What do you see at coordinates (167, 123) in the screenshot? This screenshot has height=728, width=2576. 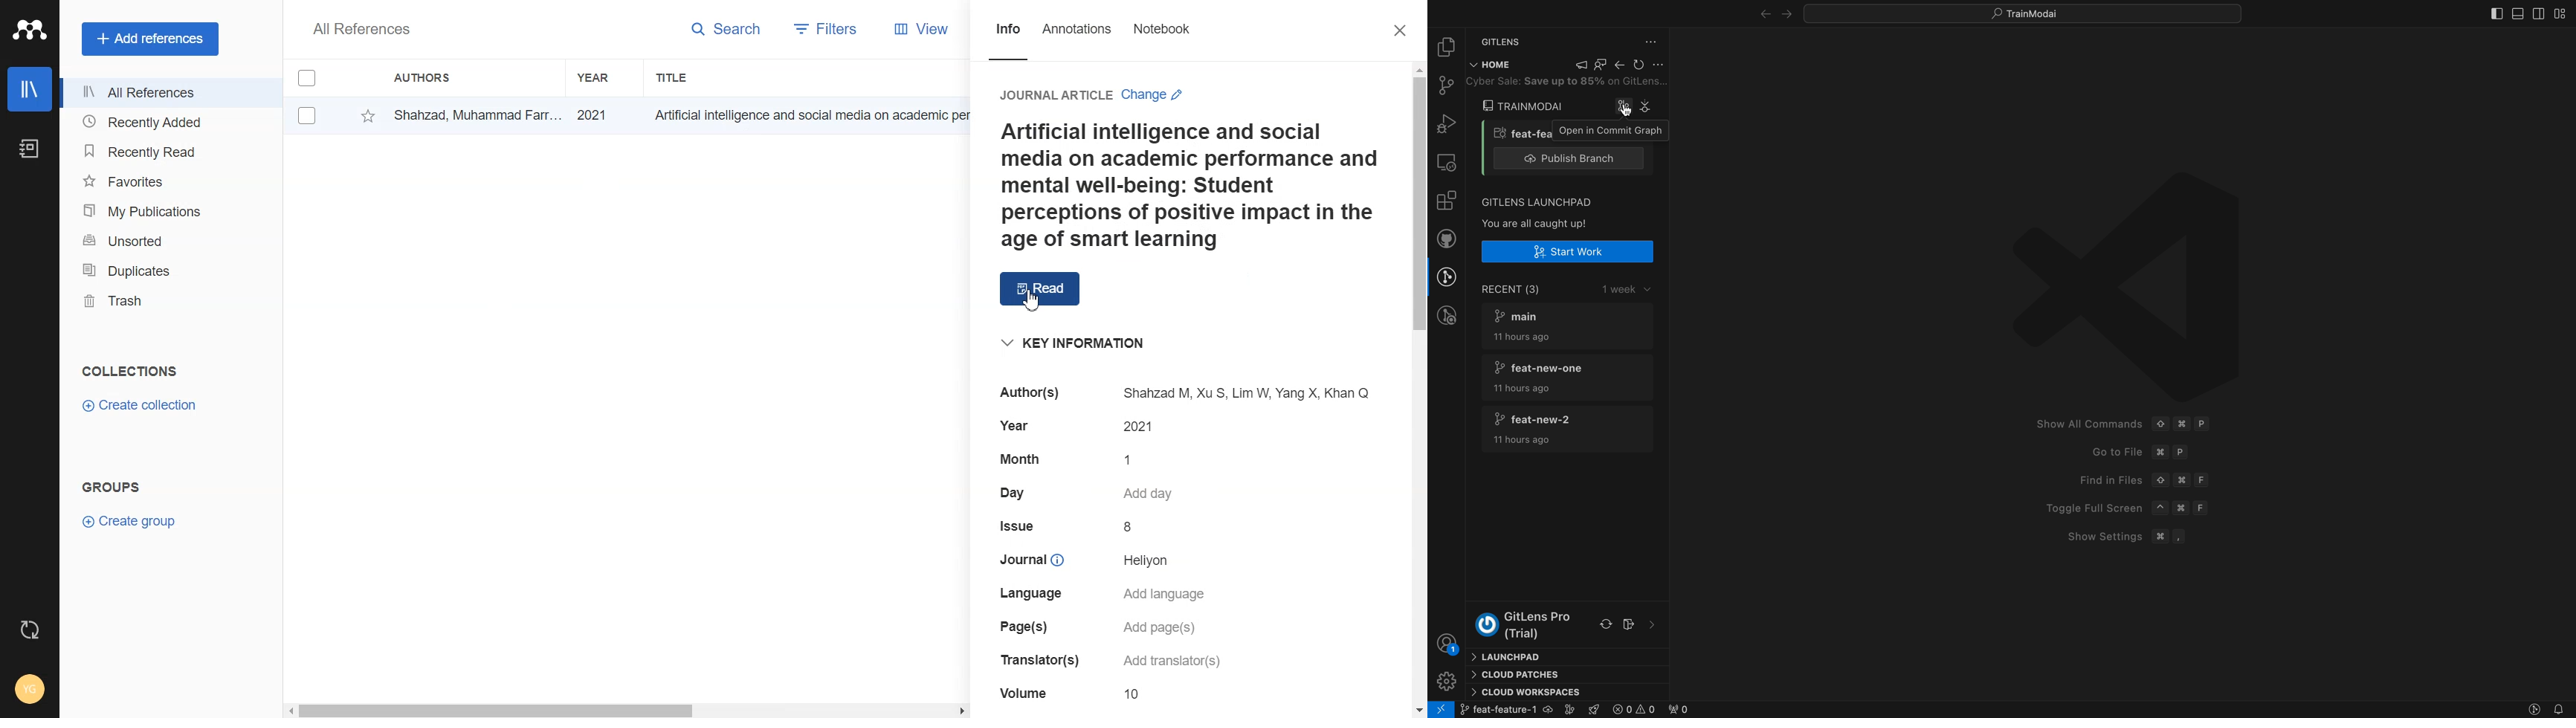 I see `Recently added` at bounding box center [167, 123].